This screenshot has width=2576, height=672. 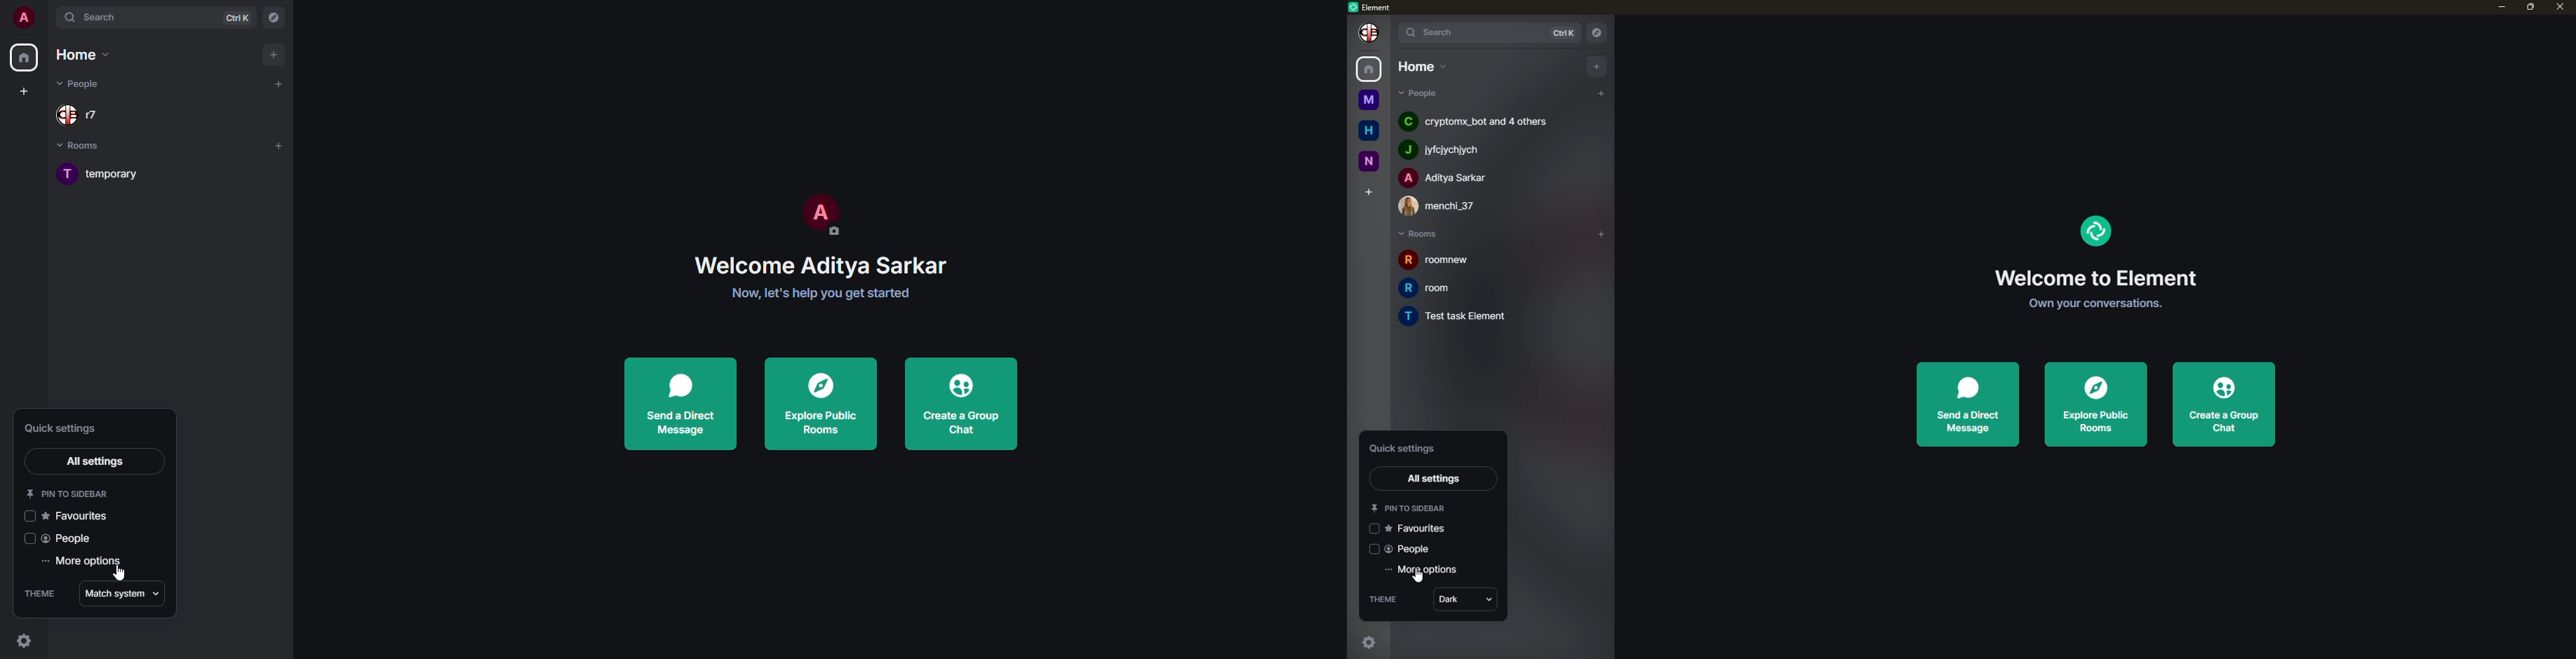 I want to click on welcome, so click(x=2093, y=277).